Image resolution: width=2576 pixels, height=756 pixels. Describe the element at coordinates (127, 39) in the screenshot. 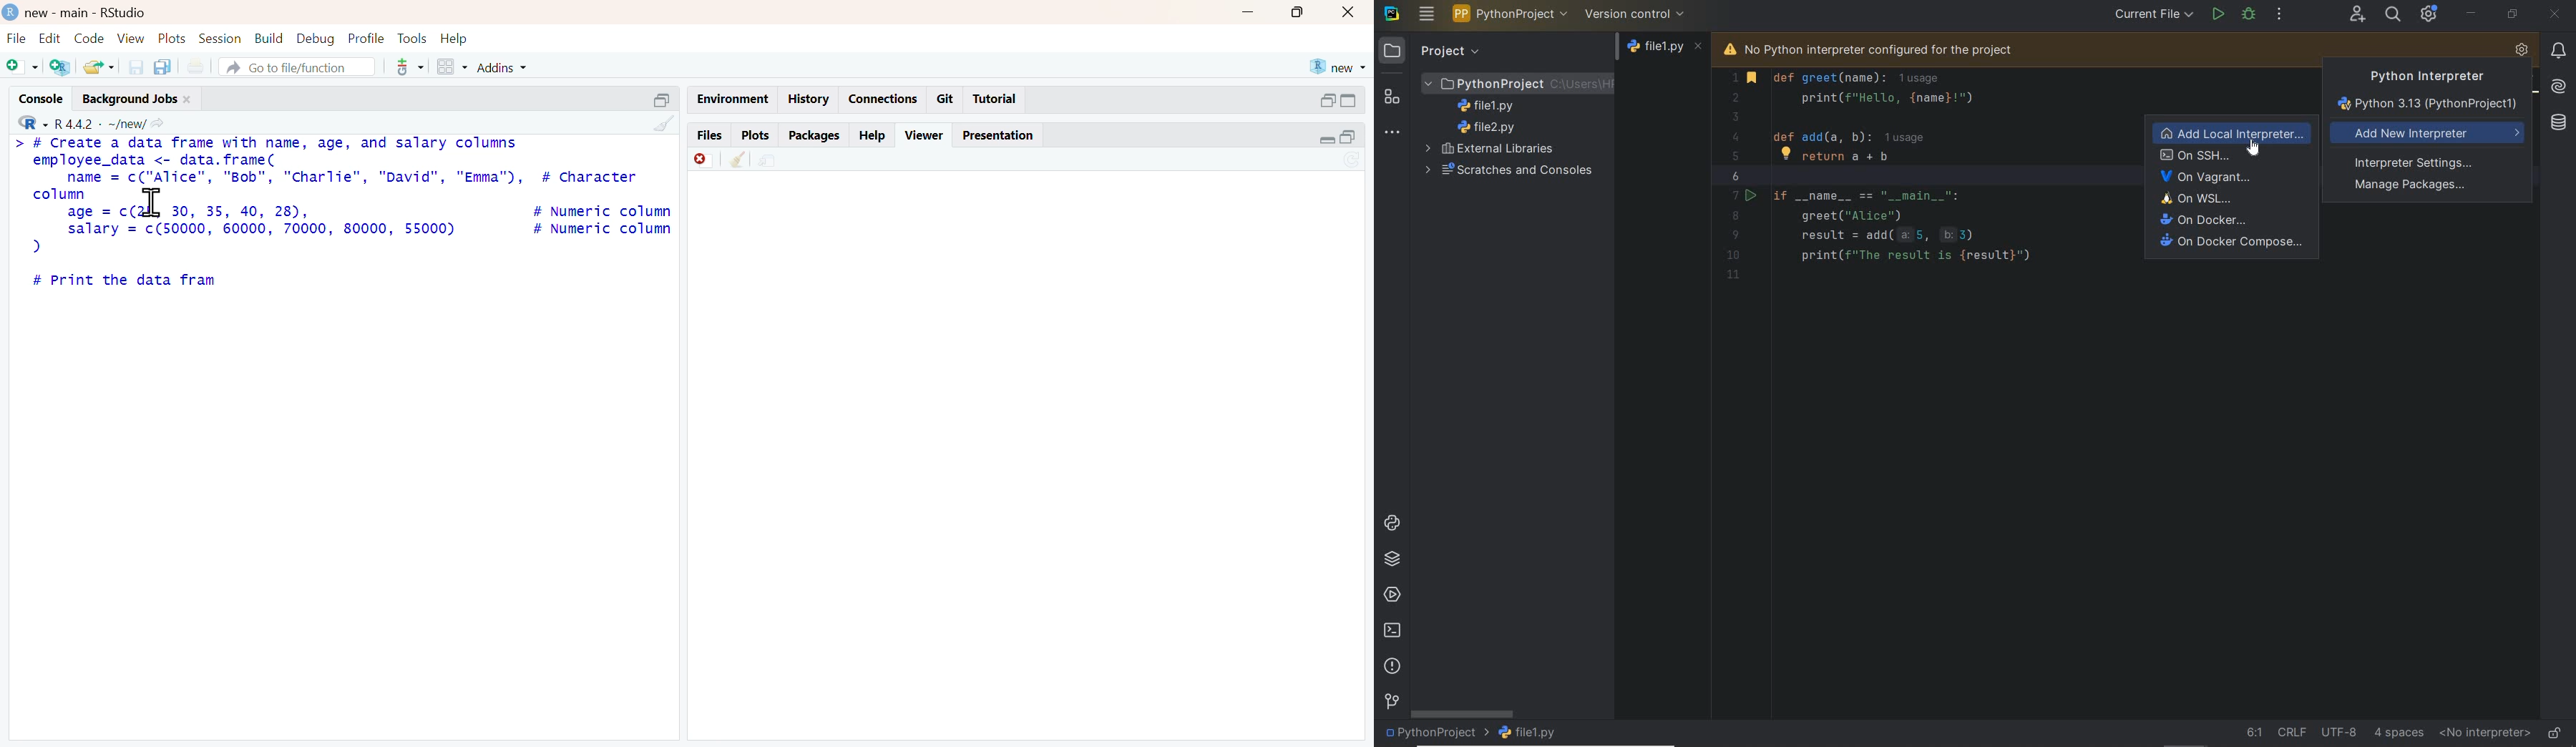

I see `View` at that location.